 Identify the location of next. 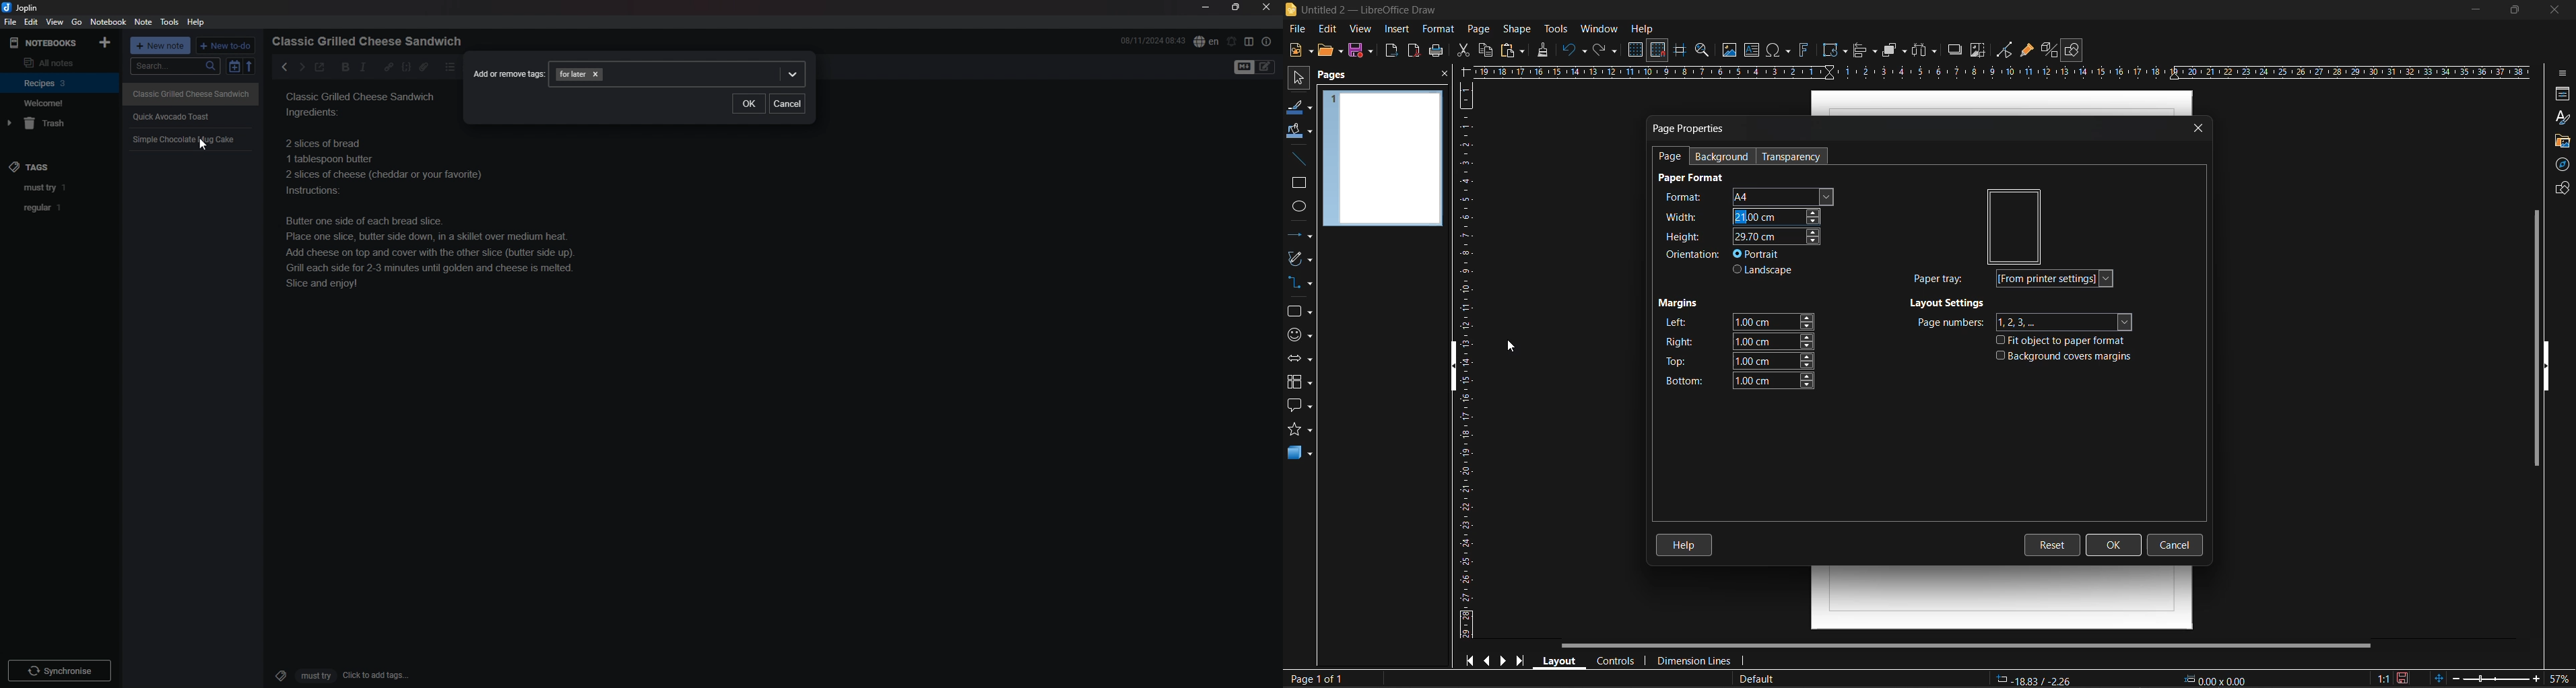
(301, 67).